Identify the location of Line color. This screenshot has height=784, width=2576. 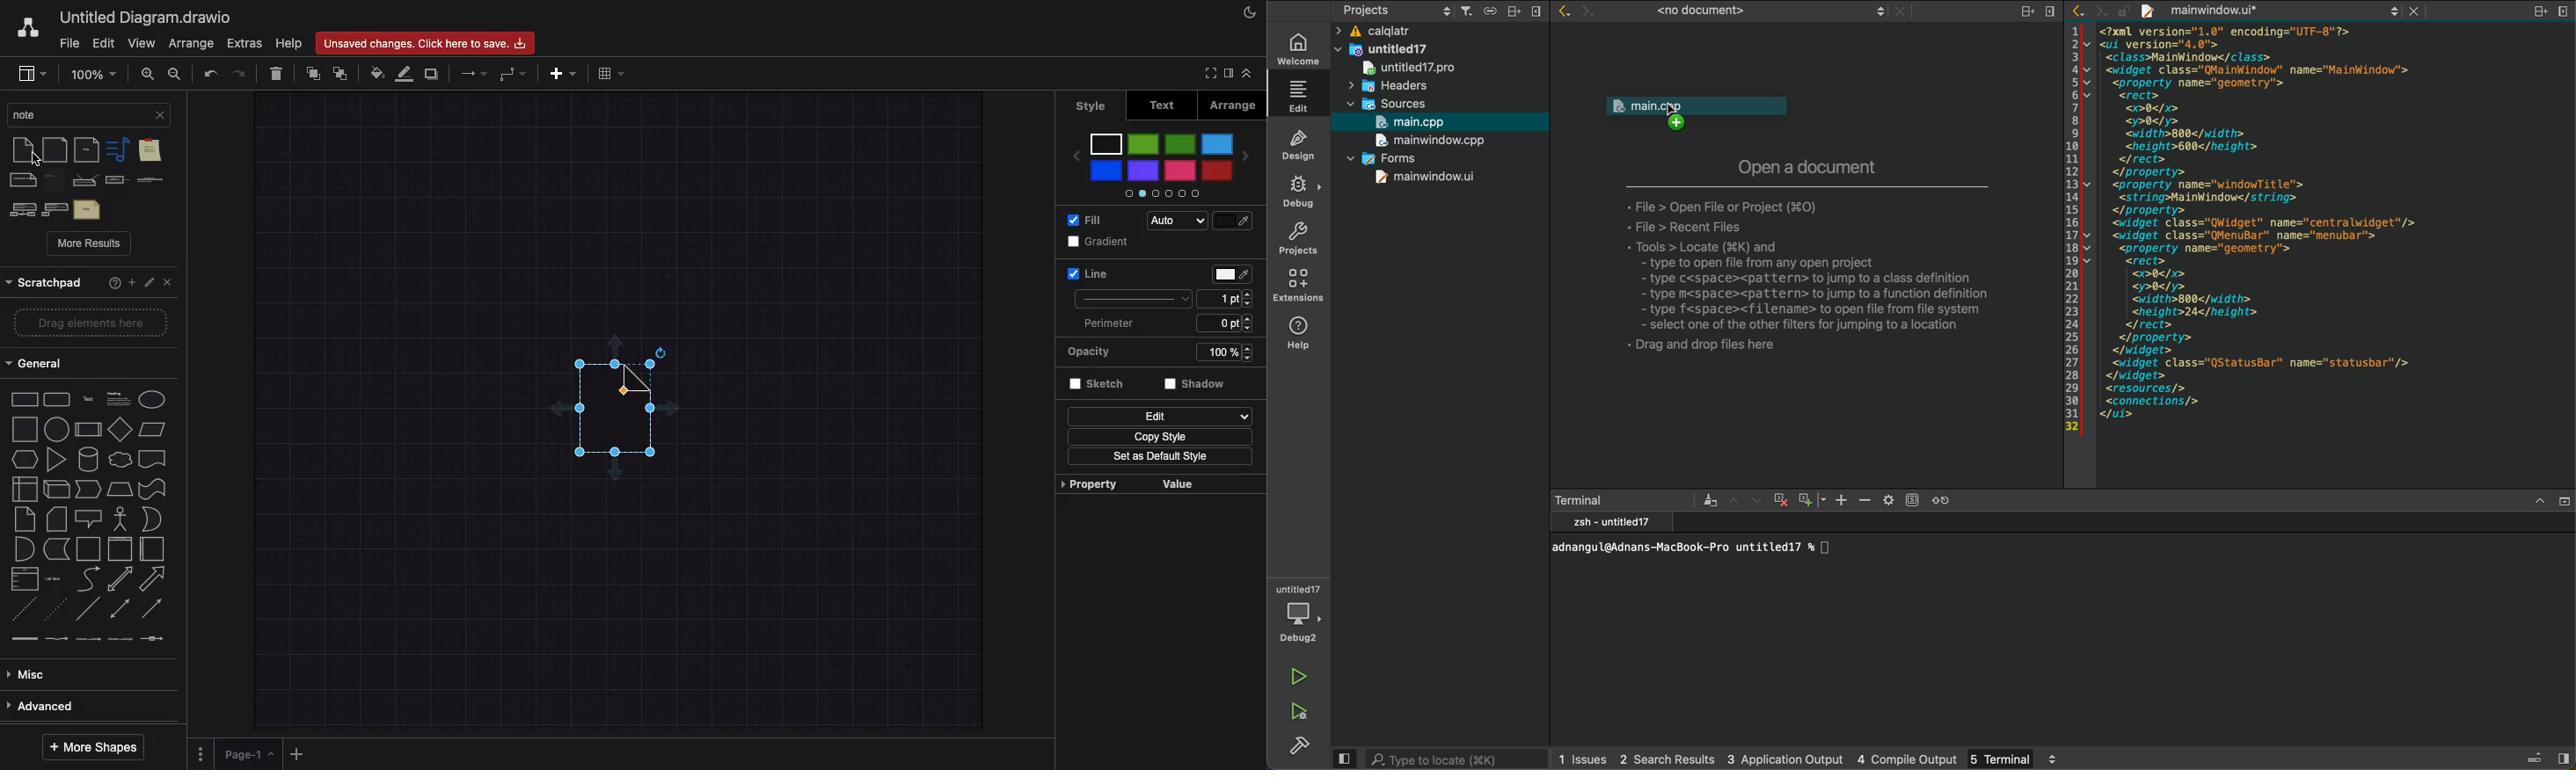
(405, 73).